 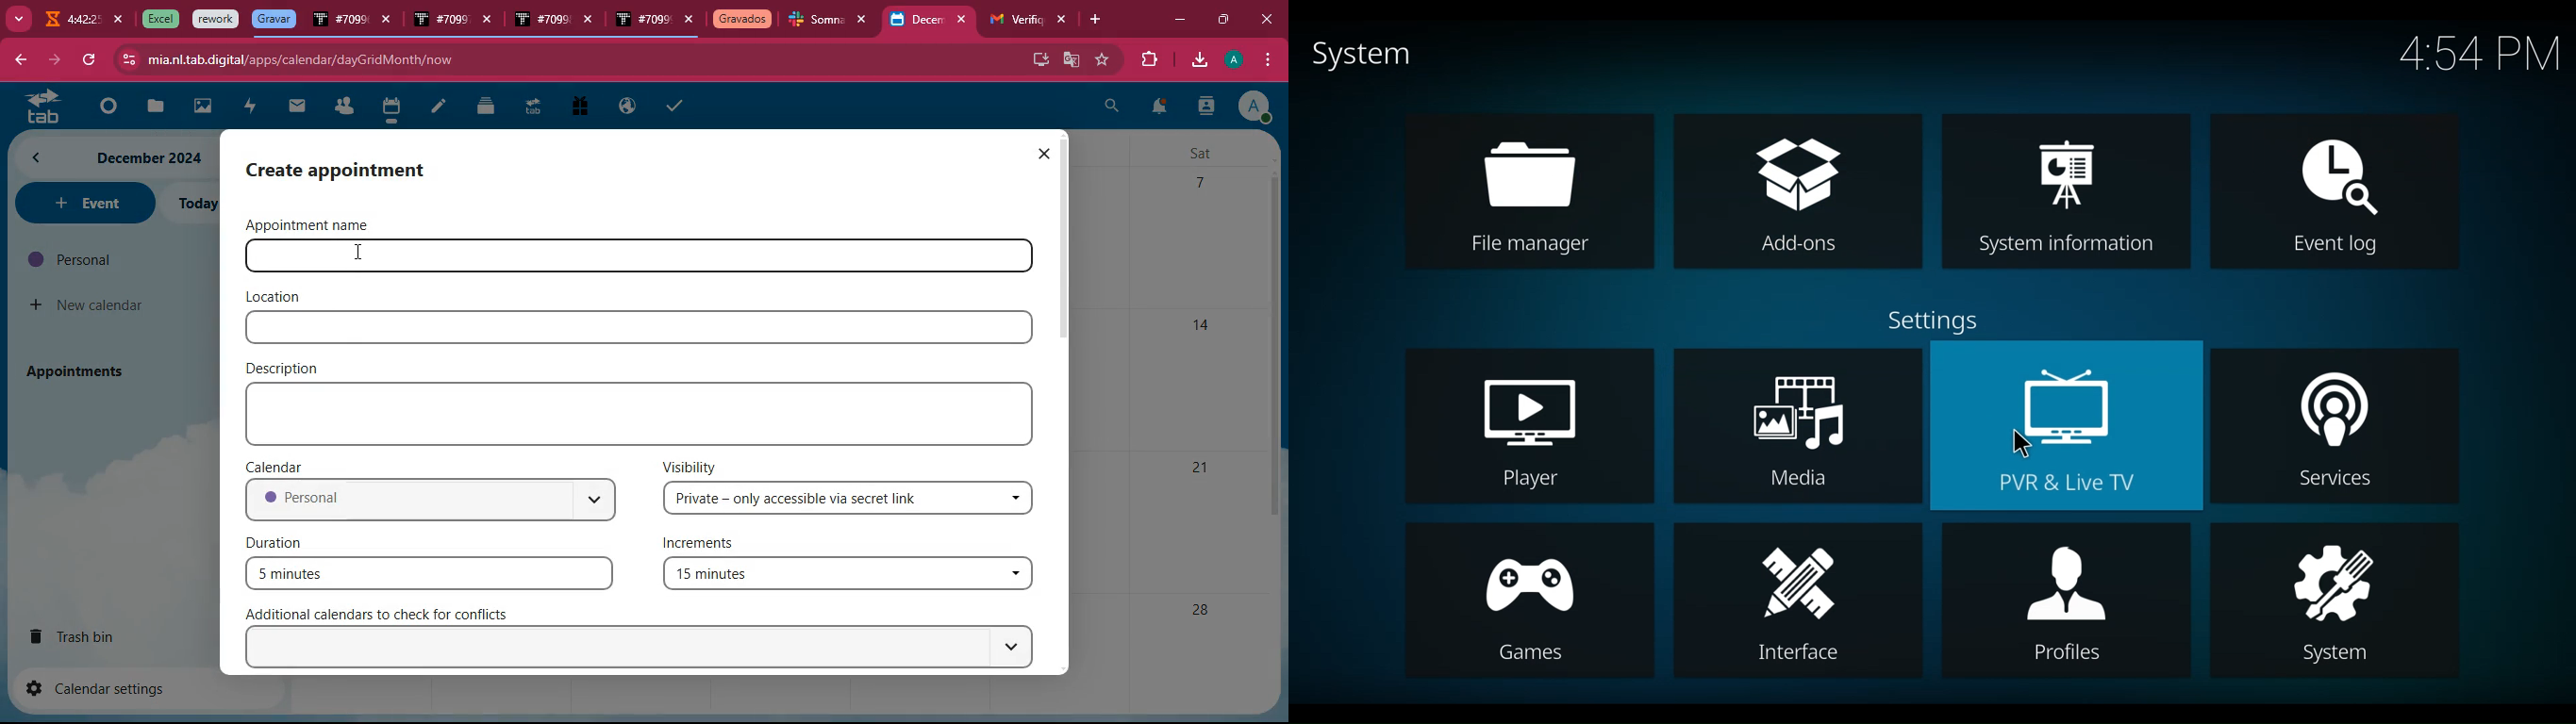 I want to click on month, so click(x=113, y=157).